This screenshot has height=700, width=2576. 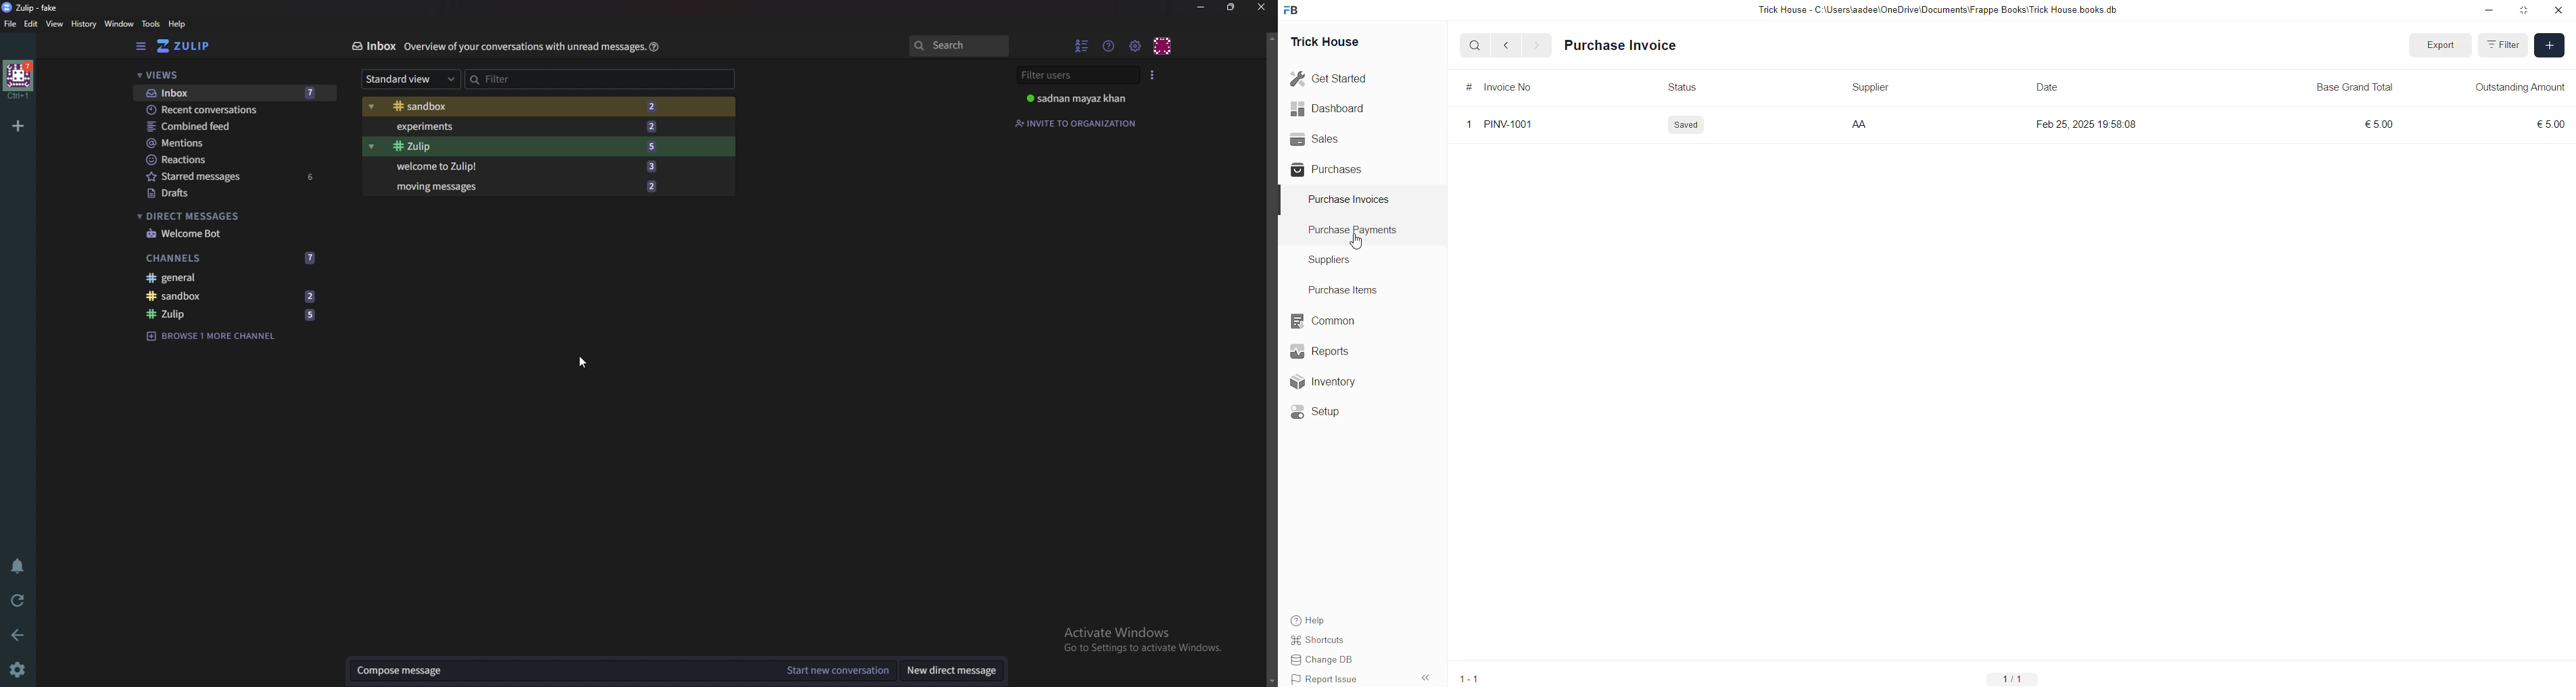 What do you see at coordinates (1084, 98) in the screenshot?
I see `User` at bounding box center [1084, 98].